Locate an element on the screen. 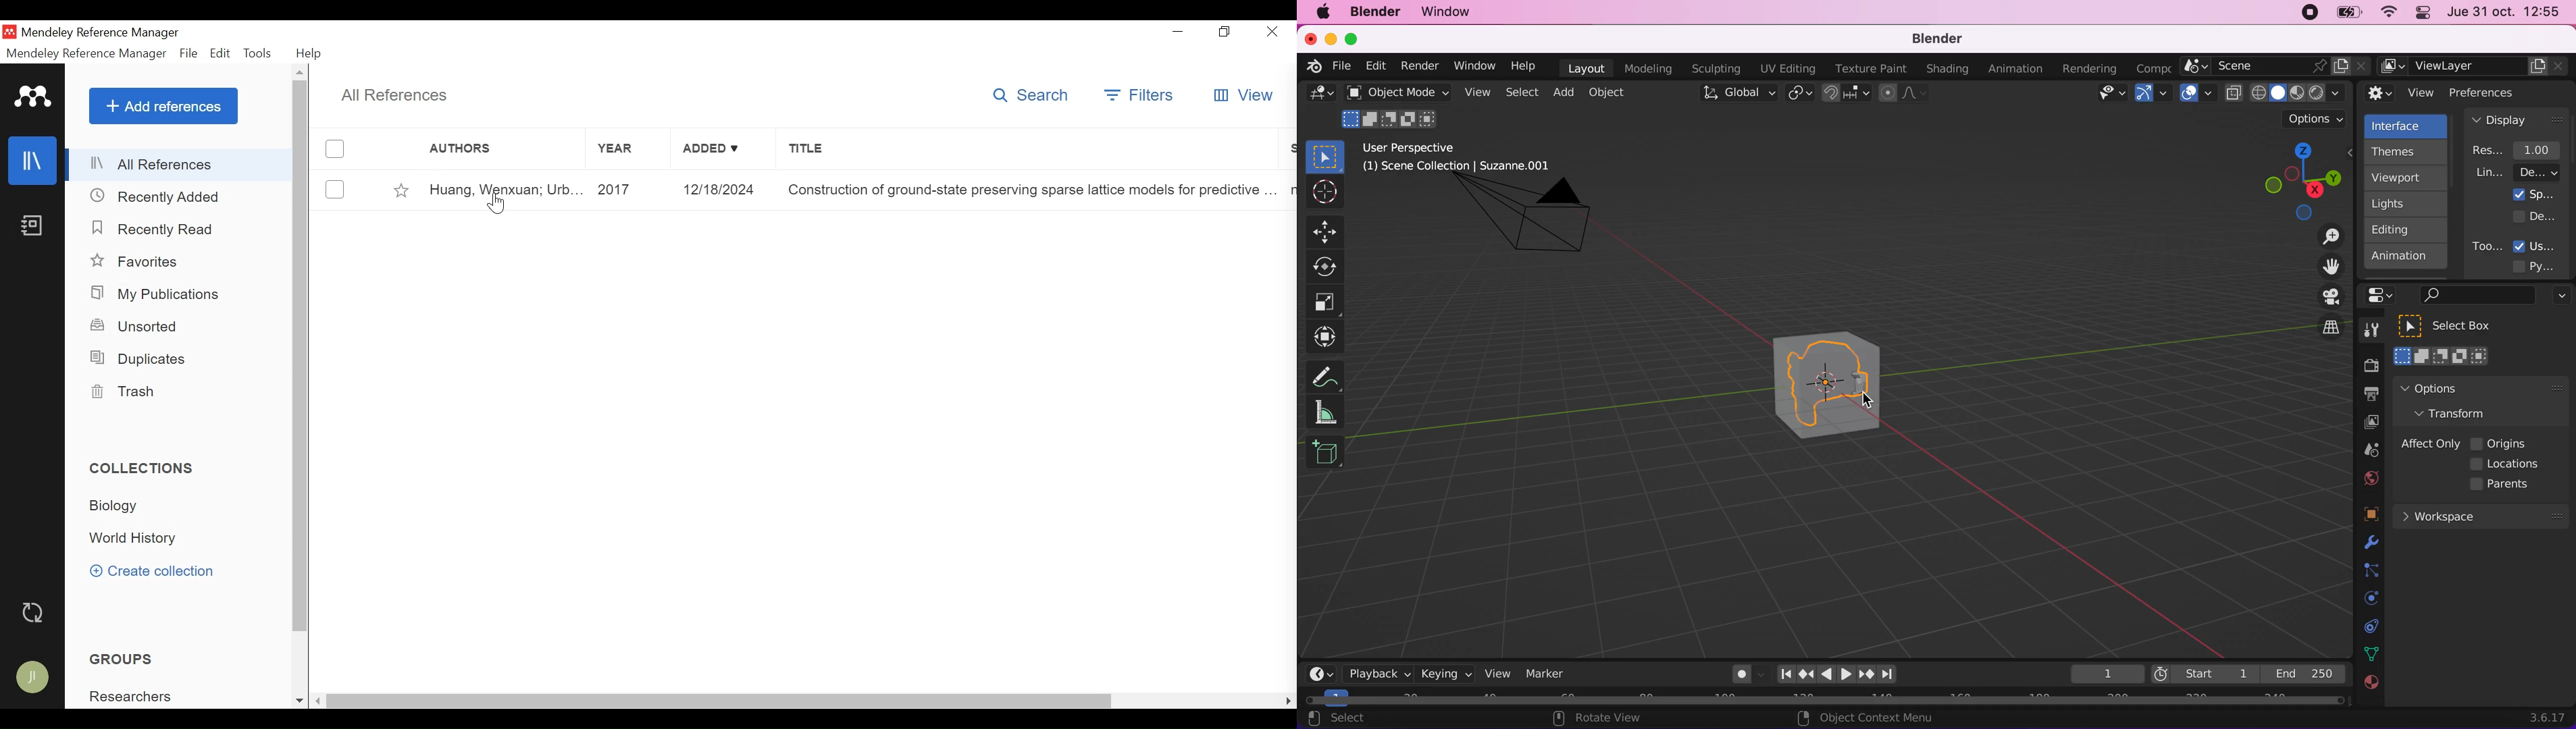 The width and height of the screenshot is (2576, 756). jue 31 oct. 12:55 is located at coordinates (2505, 12).